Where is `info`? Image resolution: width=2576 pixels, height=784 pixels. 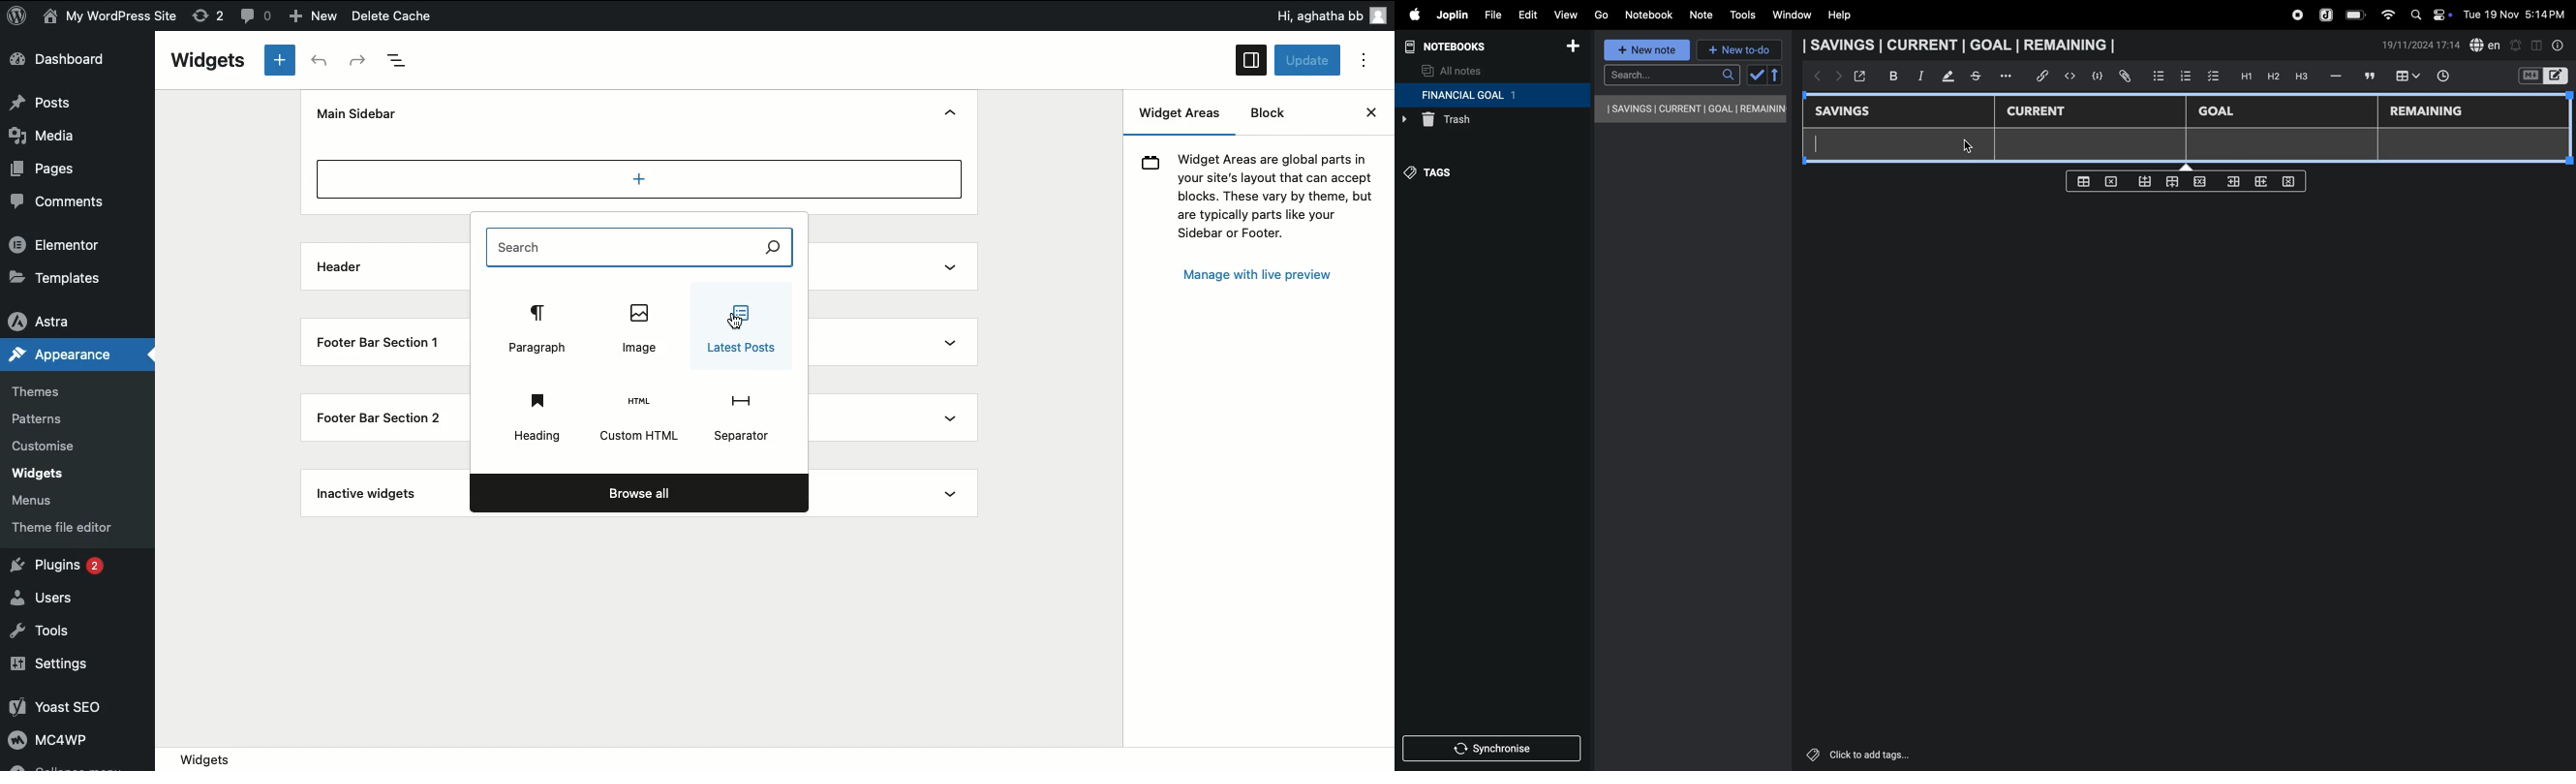 info is located at coordinates (2559, 45).